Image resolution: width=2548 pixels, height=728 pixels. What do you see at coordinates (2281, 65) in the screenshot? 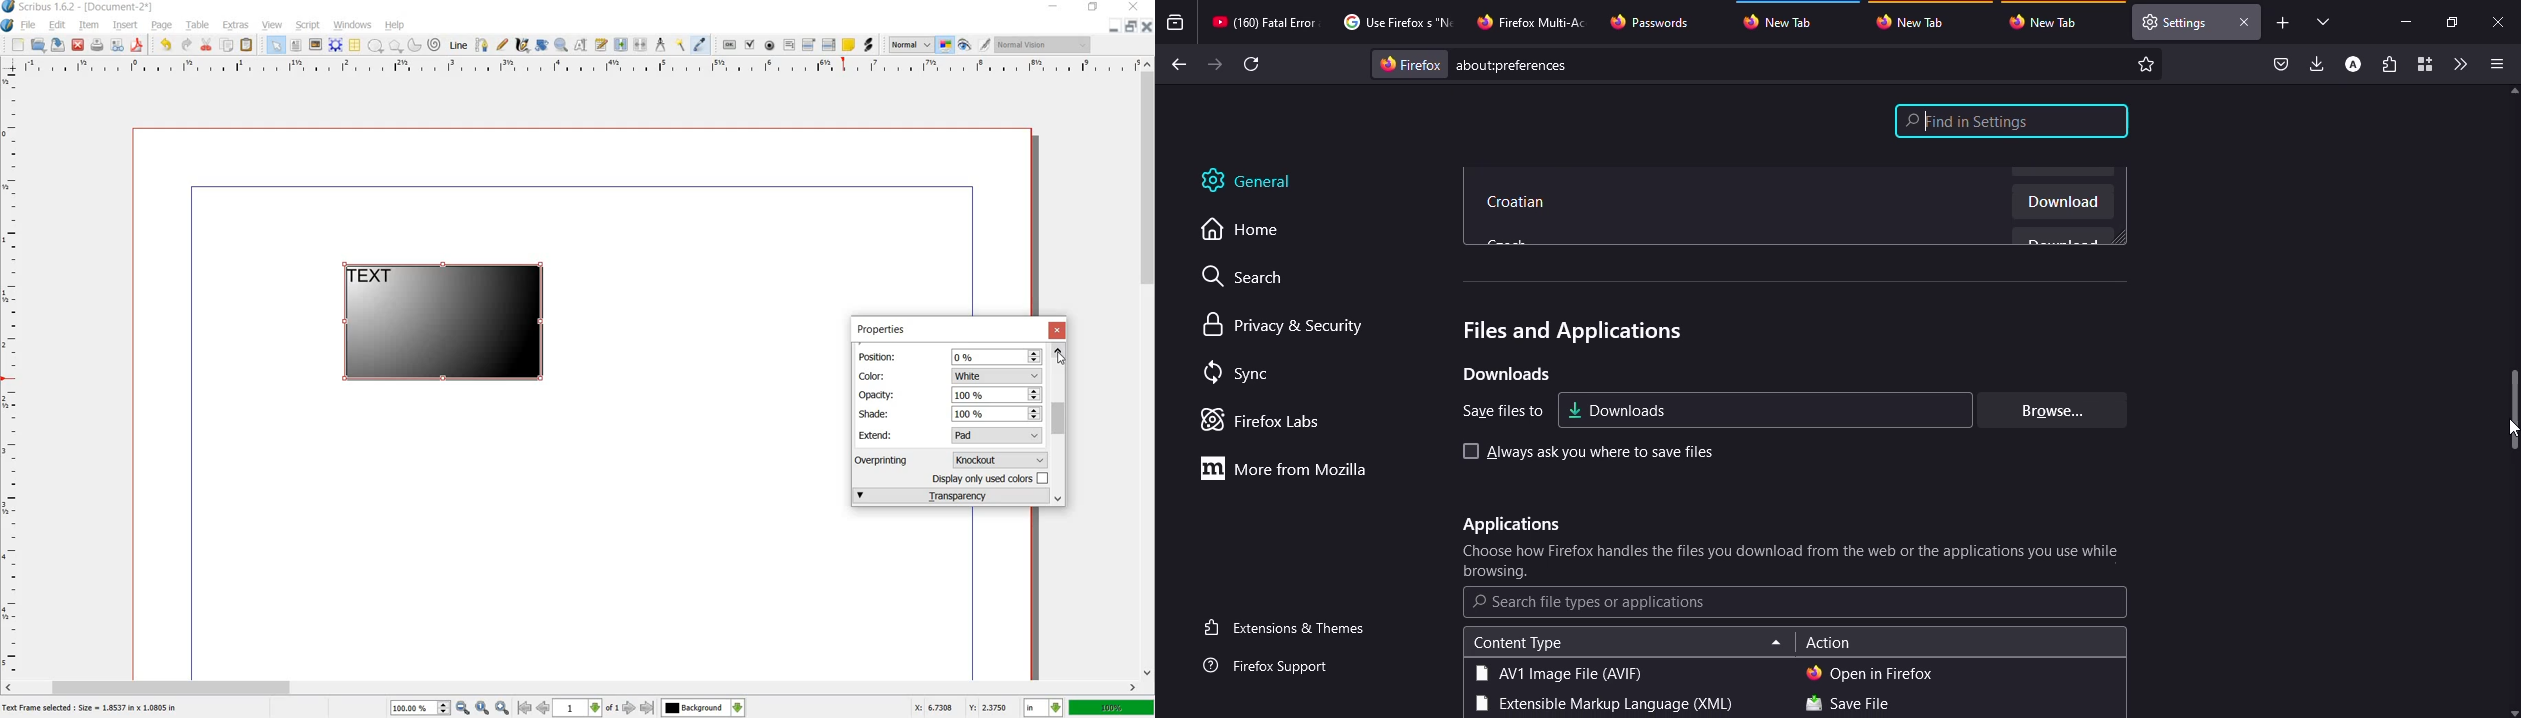
I see `save to pocket` at bounding box center [2281, 65].